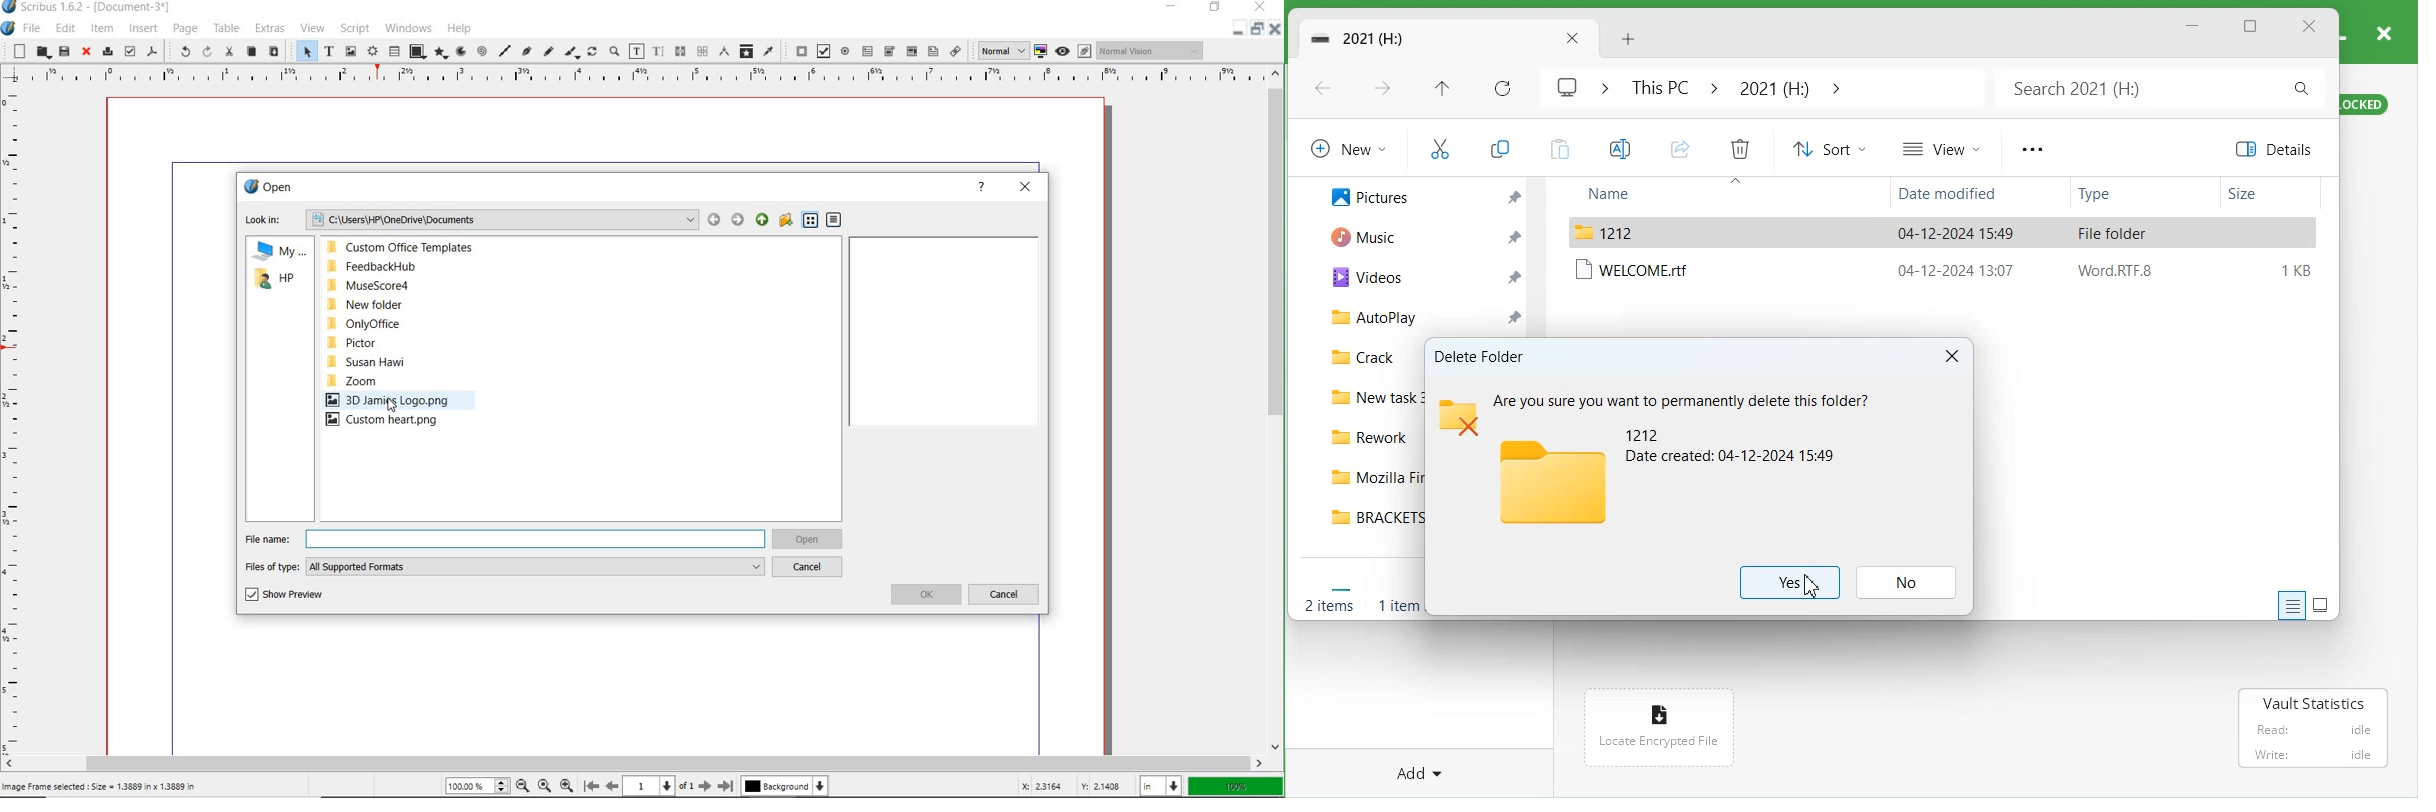 The height and width of the screenshot is (812, 2436). Describe the element at coordinates (1833, 87) in the screenshot. I see `Drop down box` at that location.